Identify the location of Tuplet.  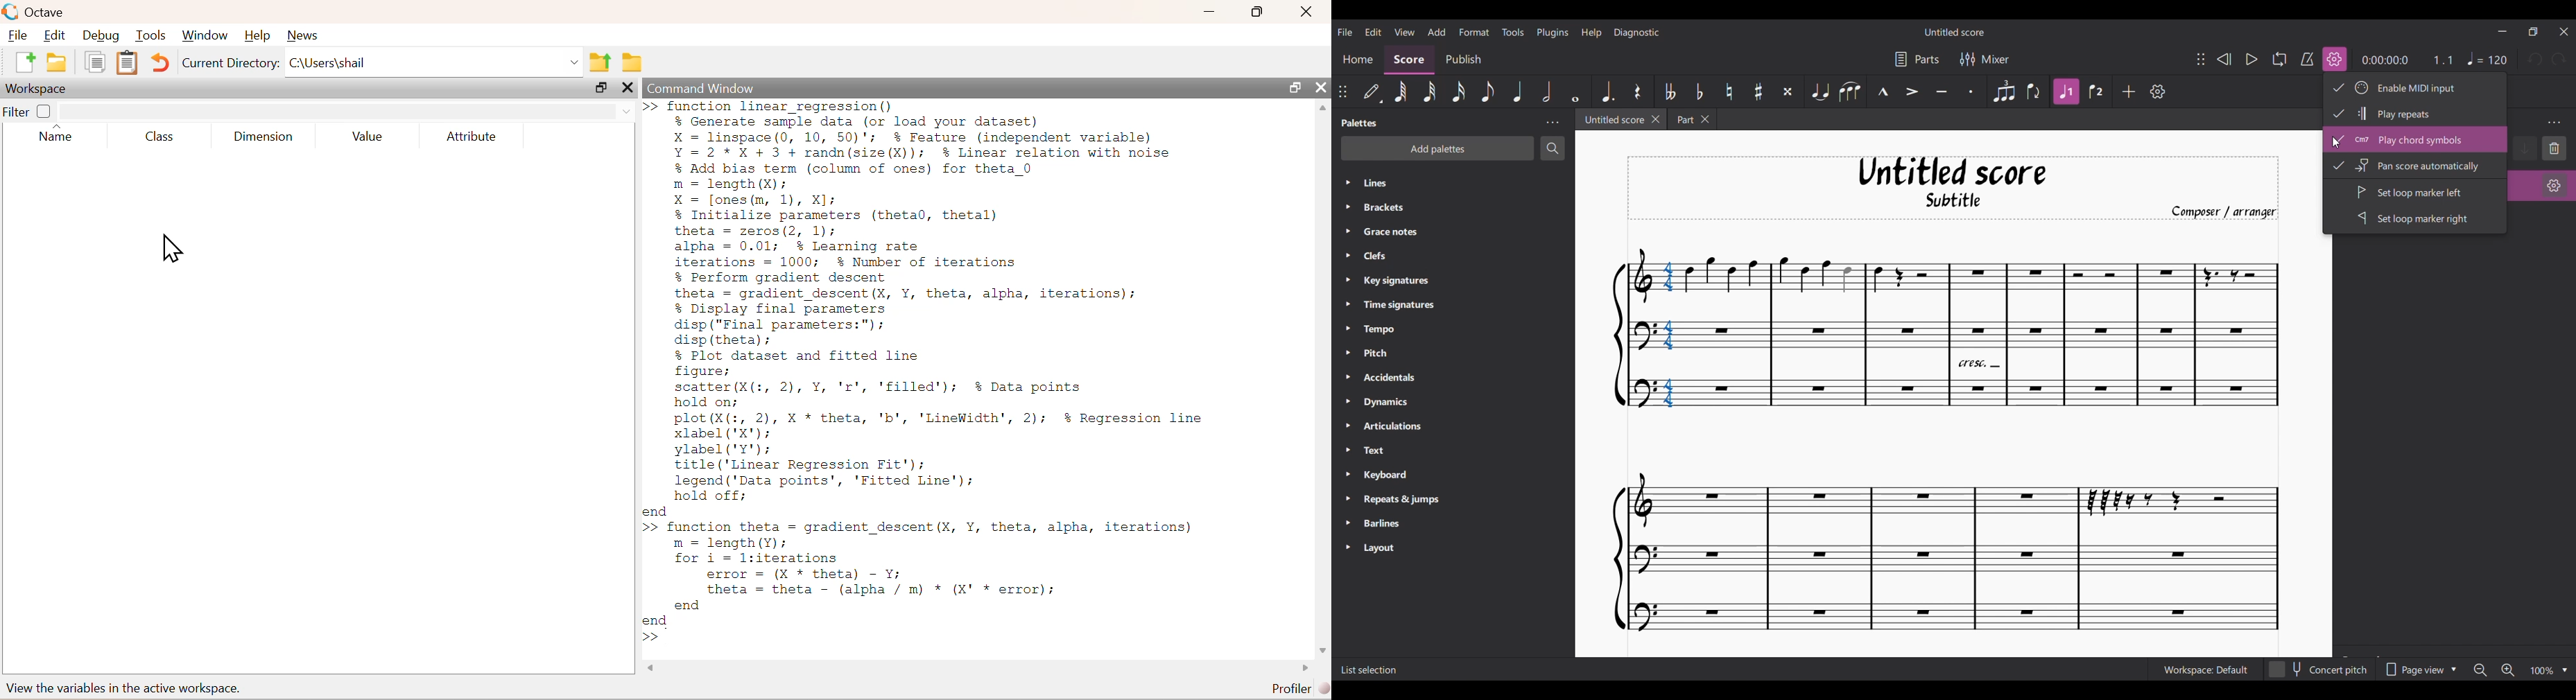
(2004, 91).